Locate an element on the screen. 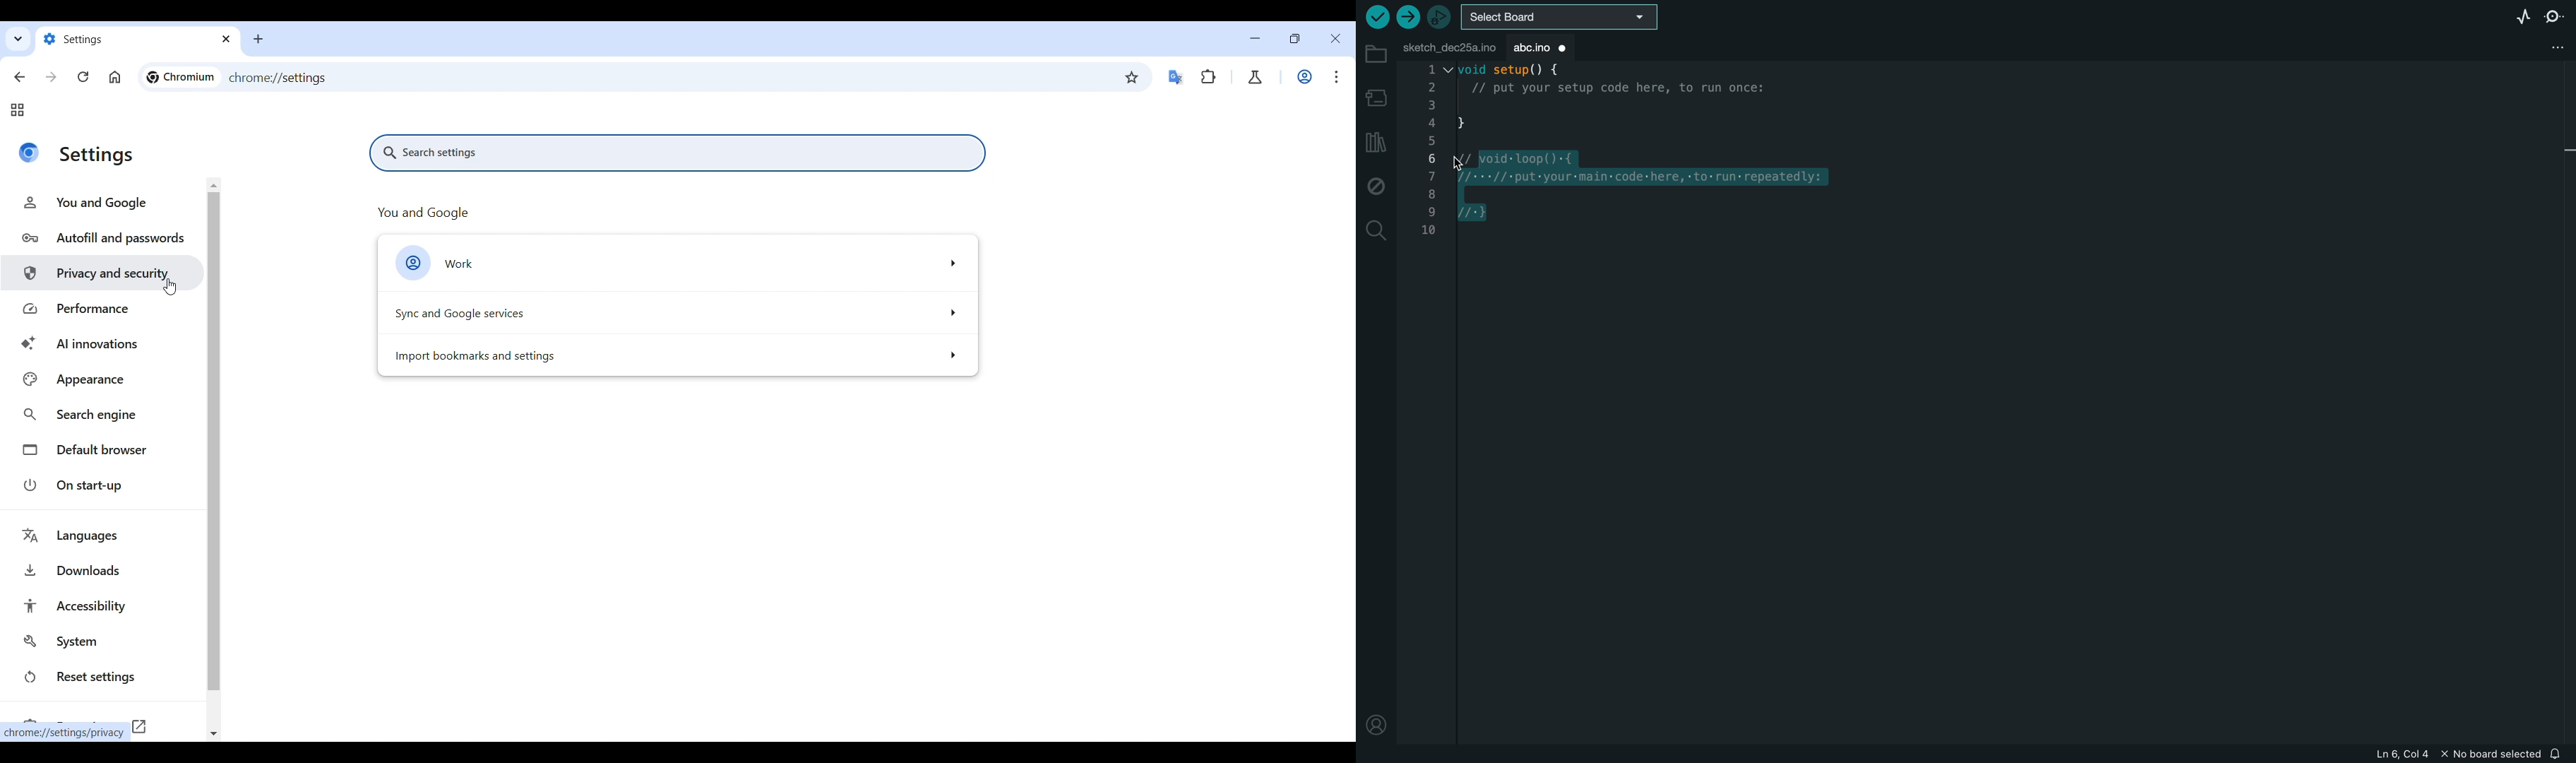 This screenshot has width=2576, height=784. Search engine is located at coordinates (102, 415).